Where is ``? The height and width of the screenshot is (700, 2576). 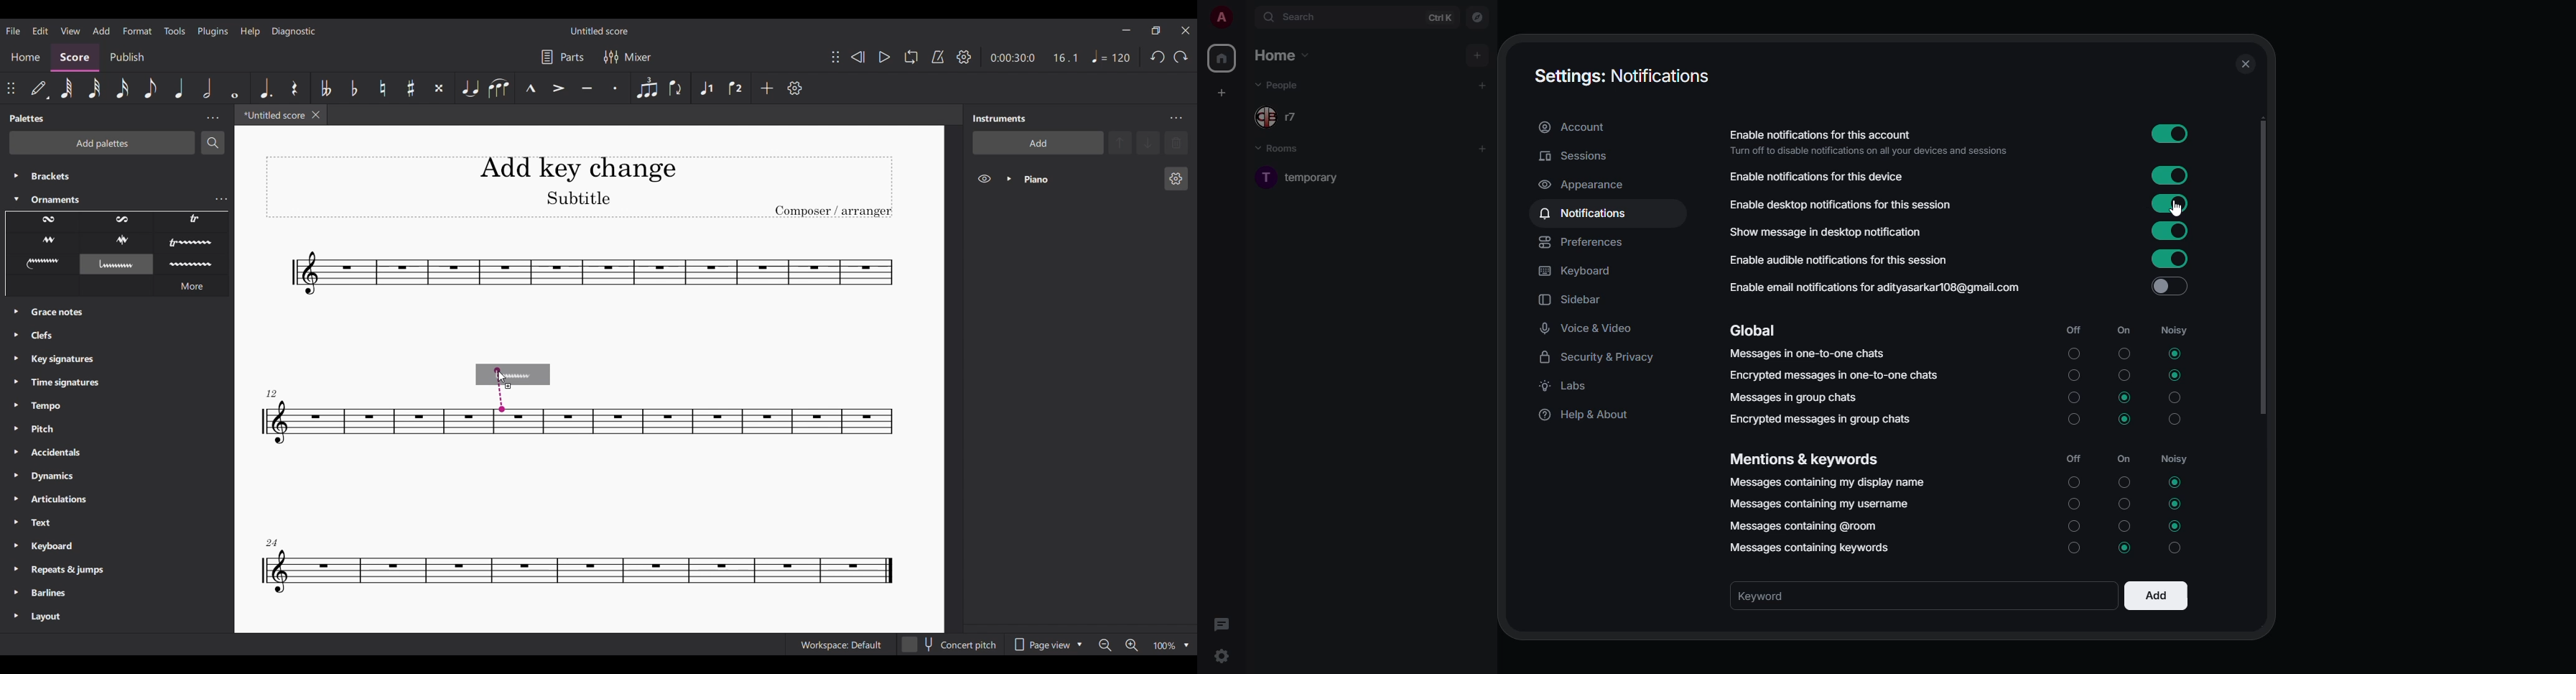
 is located at coordinates (2172, 548).